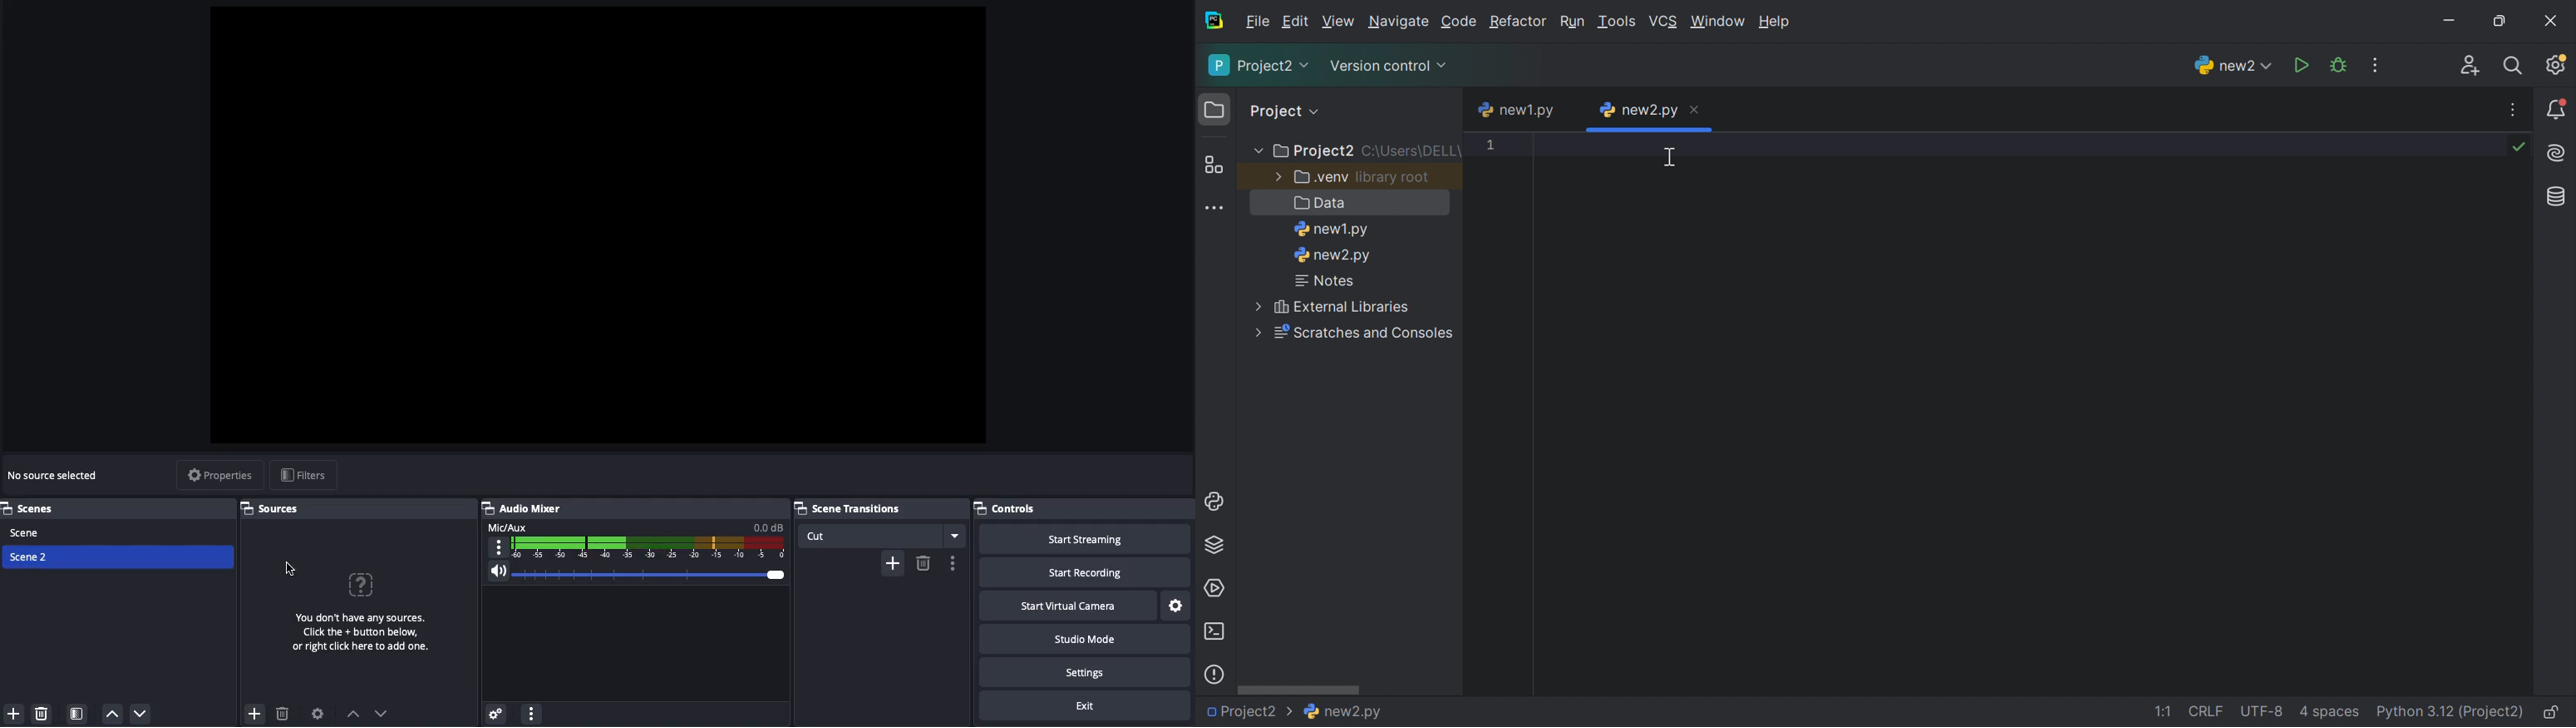 The width and height of the screenshot is (2576, 728). What do you see at coordinates (1081, 638) in the screenshot?
I see `Studio mode` at bounding box center [1081, 638].